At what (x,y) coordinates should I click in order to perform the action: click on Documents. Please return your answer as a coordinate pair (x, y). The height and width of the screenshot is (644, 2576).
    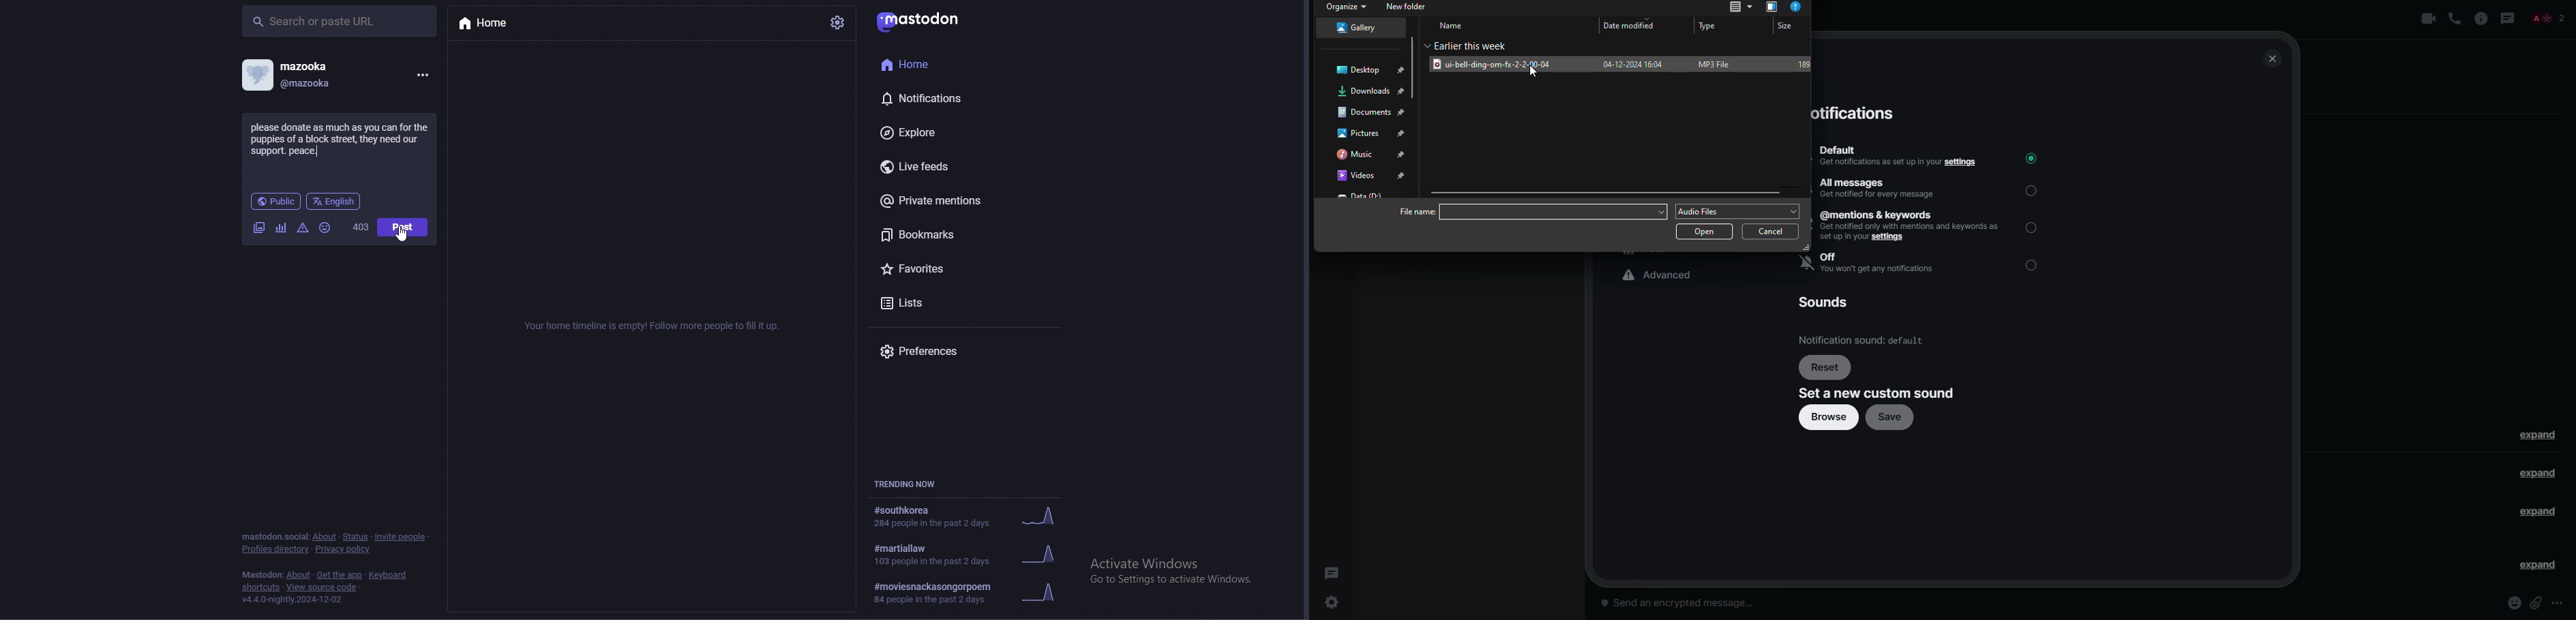
    Looking at the image, I should click on (1372, 109).